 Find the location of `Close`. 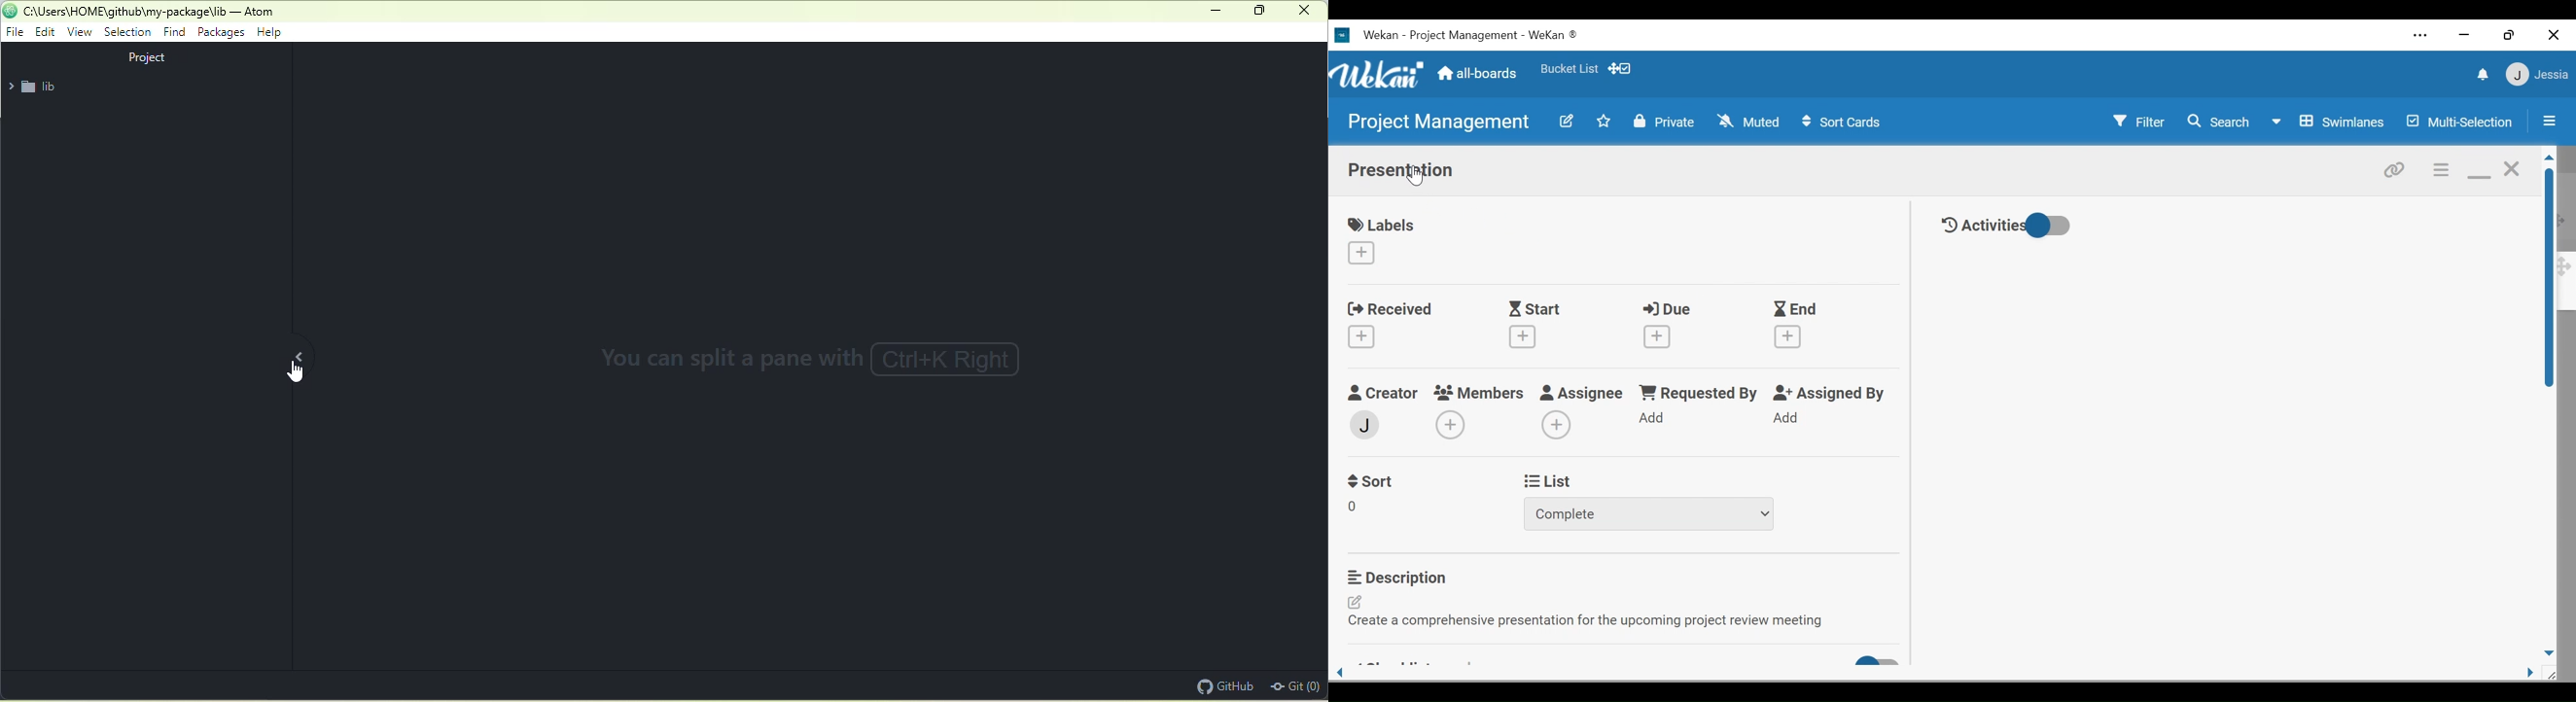

Close is located at coordinates (2552, 34).